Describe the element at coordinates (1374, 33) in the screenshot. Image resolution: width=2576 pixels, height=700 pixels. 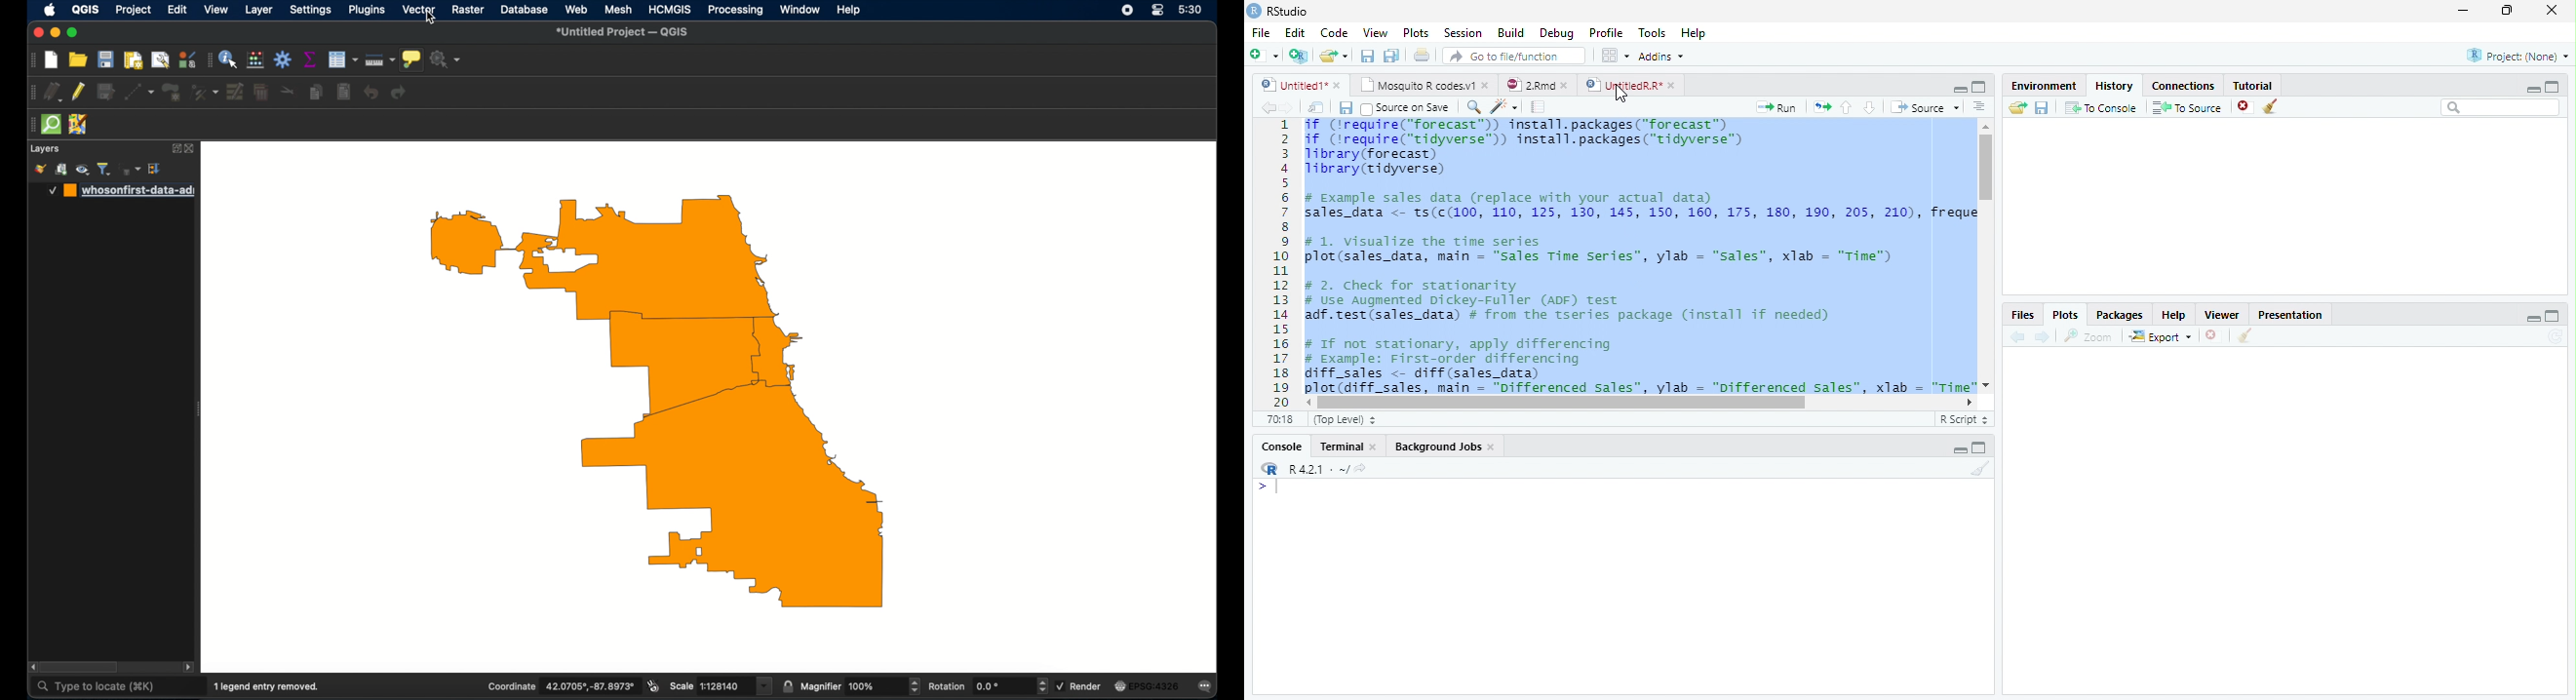
I see `View` at that location.